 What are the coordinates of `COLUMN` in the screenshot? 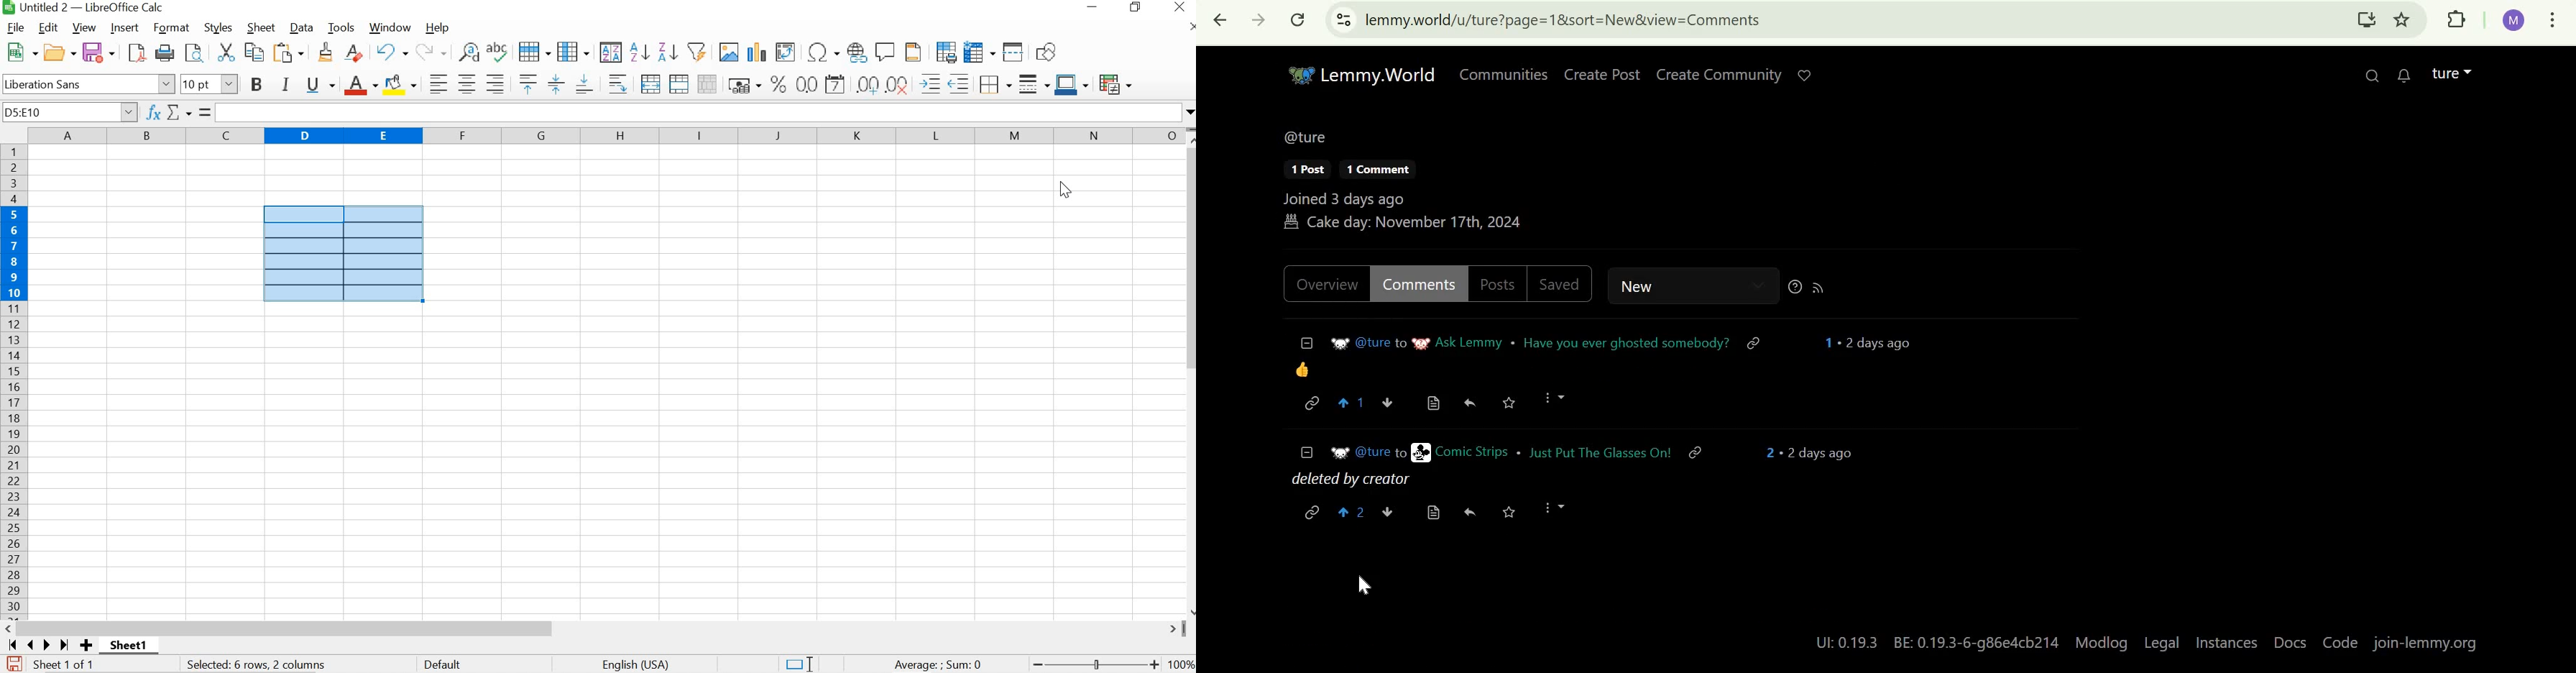 It's located at (574, 51).